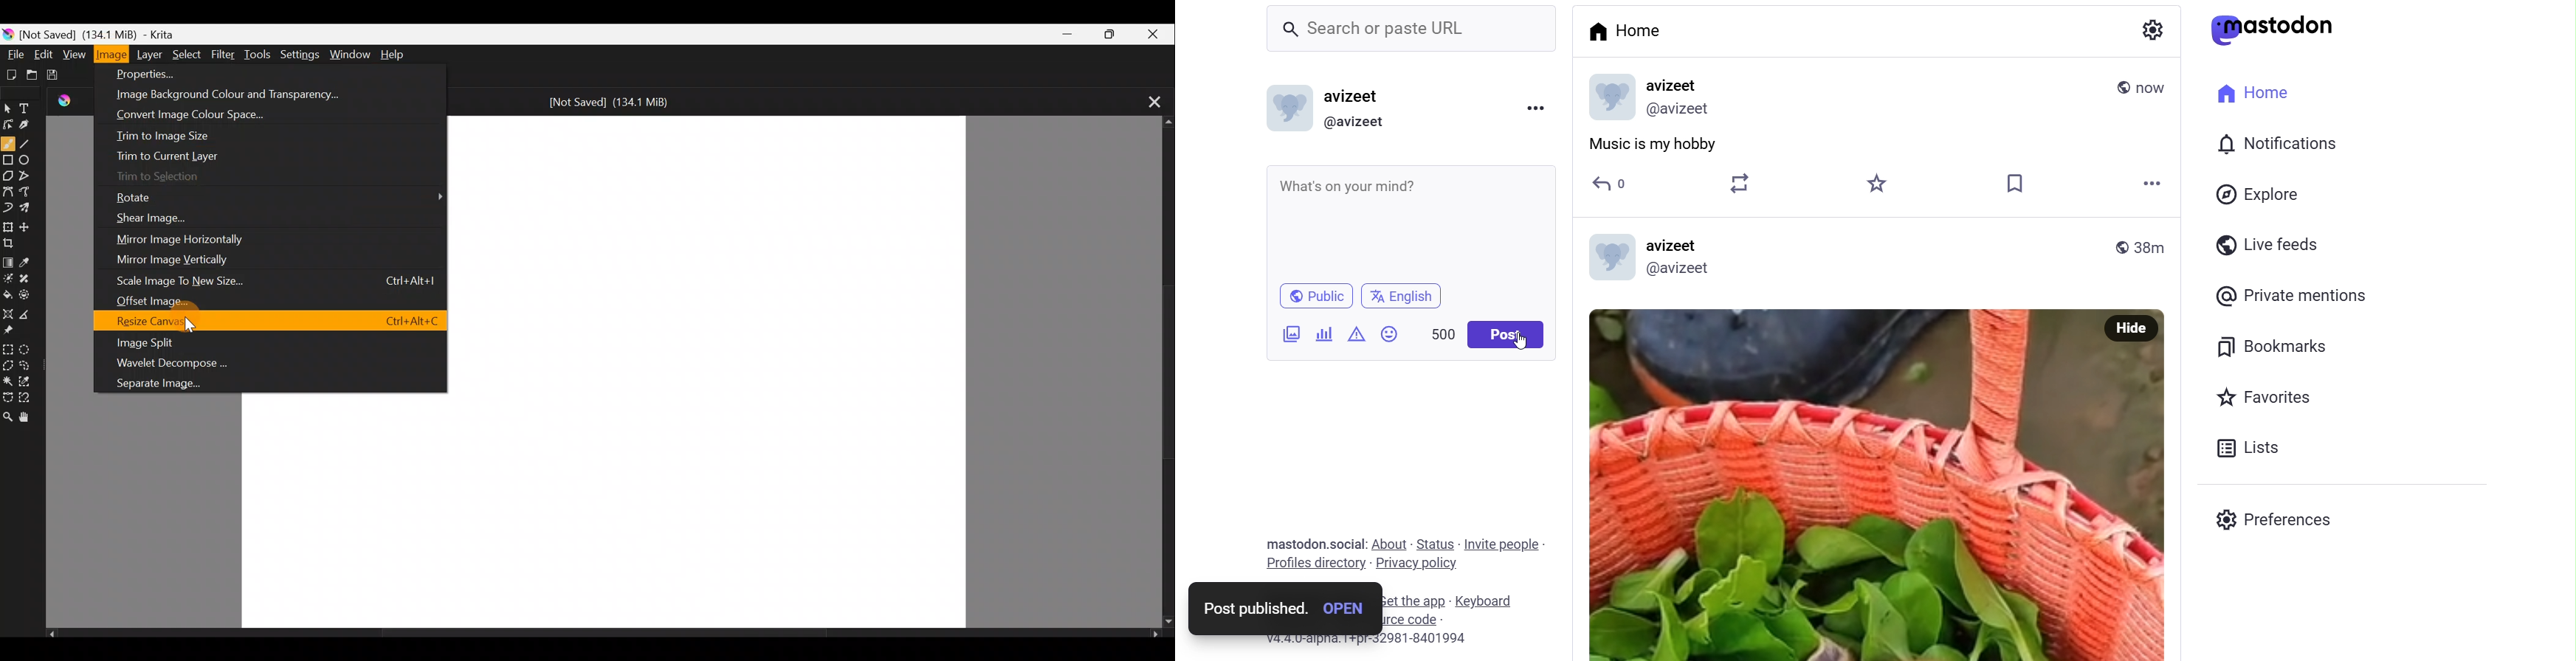 The width and height of the screenshot is (2576, 672). What do you see at coordinates (1106, 33) in the screenshot?
I see `Maximize` at bounding box center [1106, 33].